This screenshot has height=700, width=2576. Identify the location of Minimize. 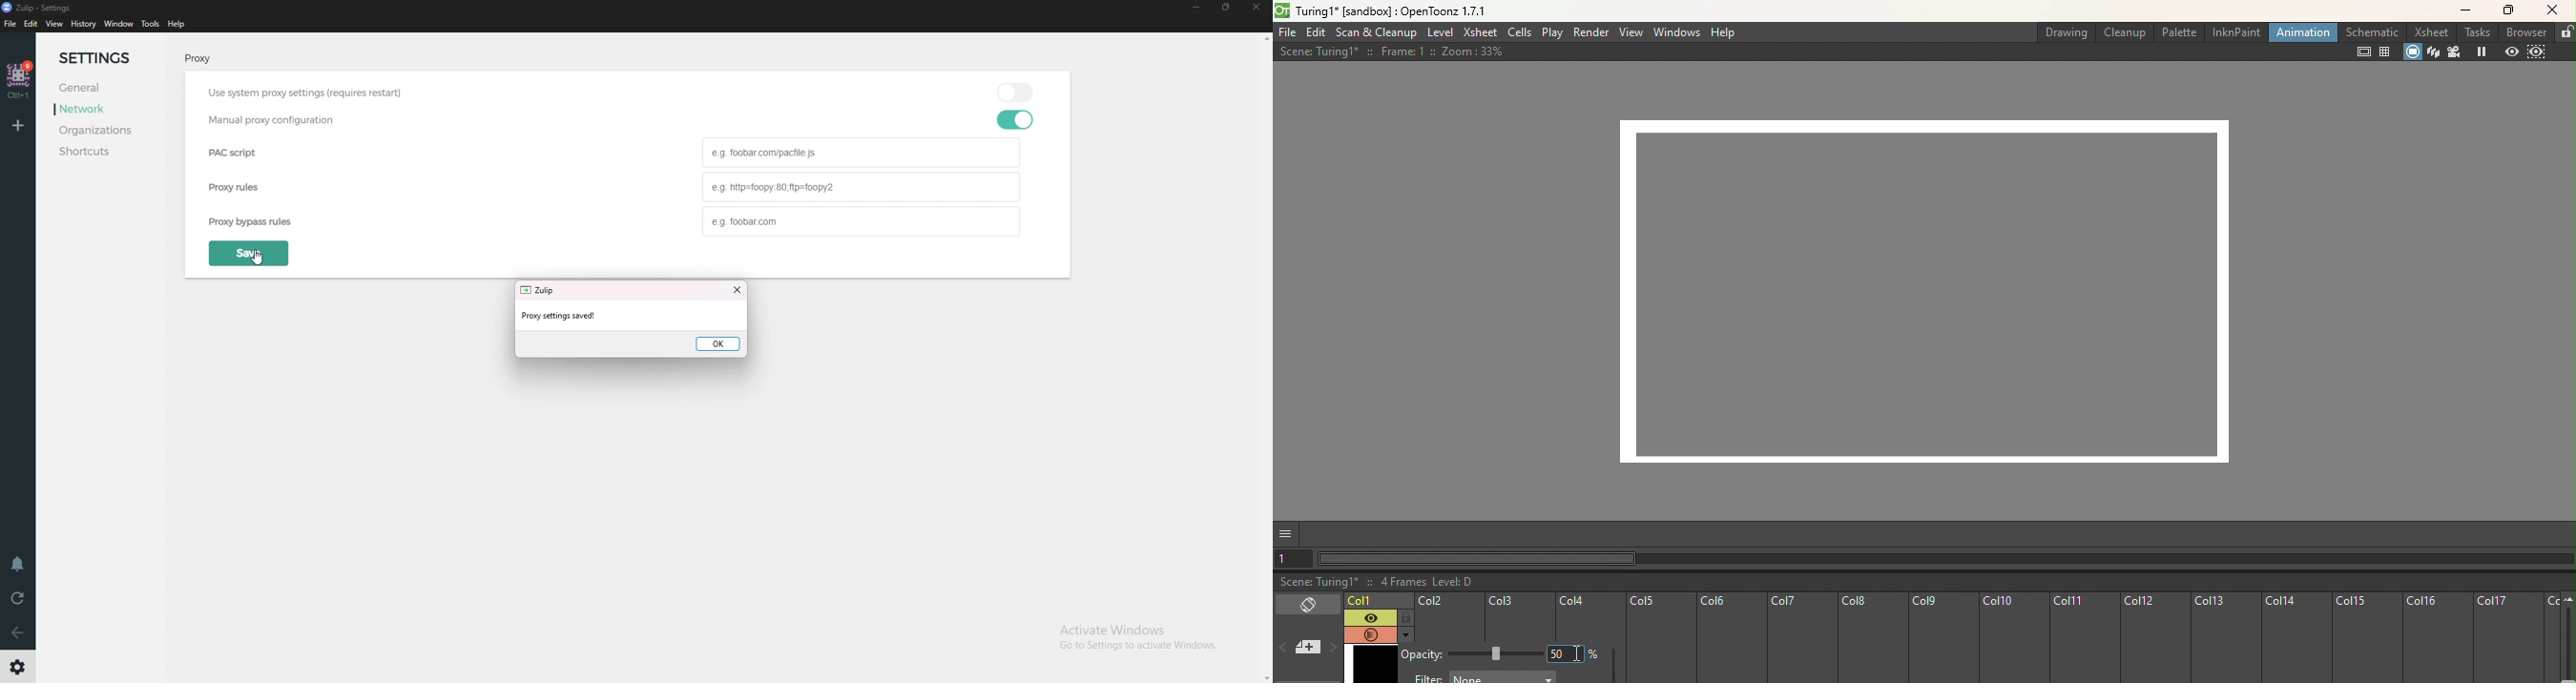
(2462, 13).